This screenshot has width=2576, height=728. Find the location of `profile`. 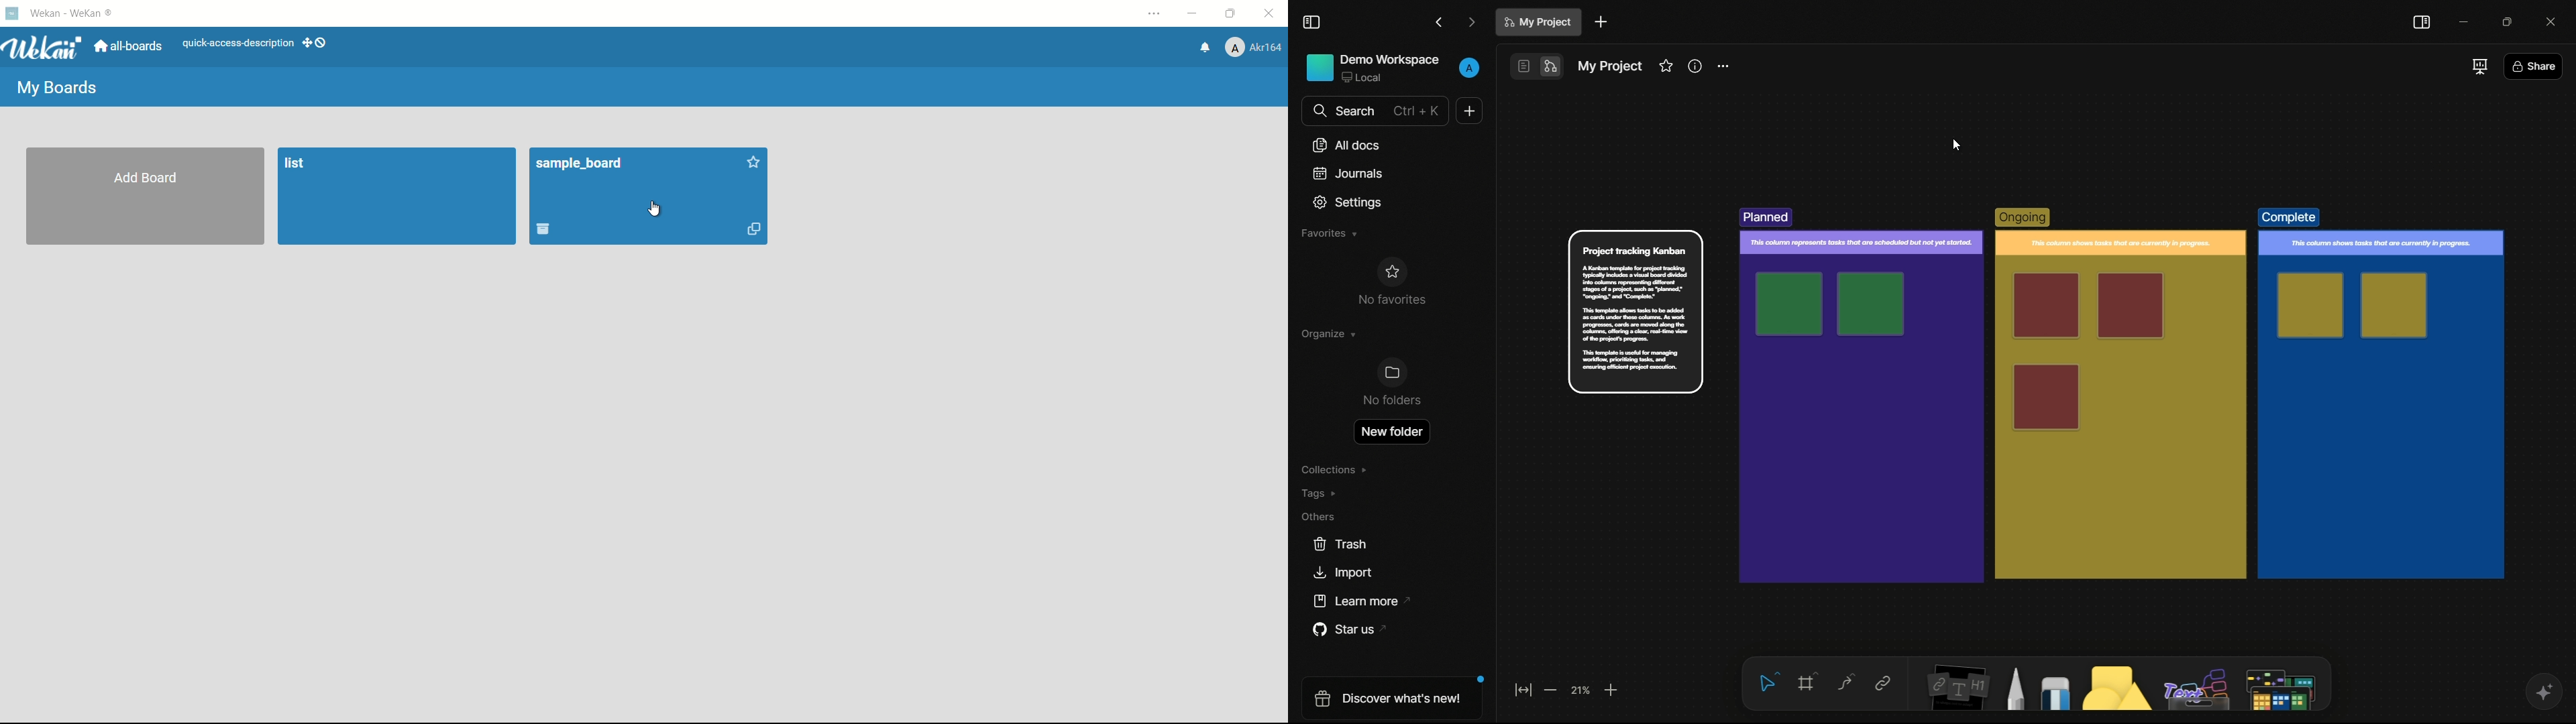

profile is located at coordinates (1252, 48).